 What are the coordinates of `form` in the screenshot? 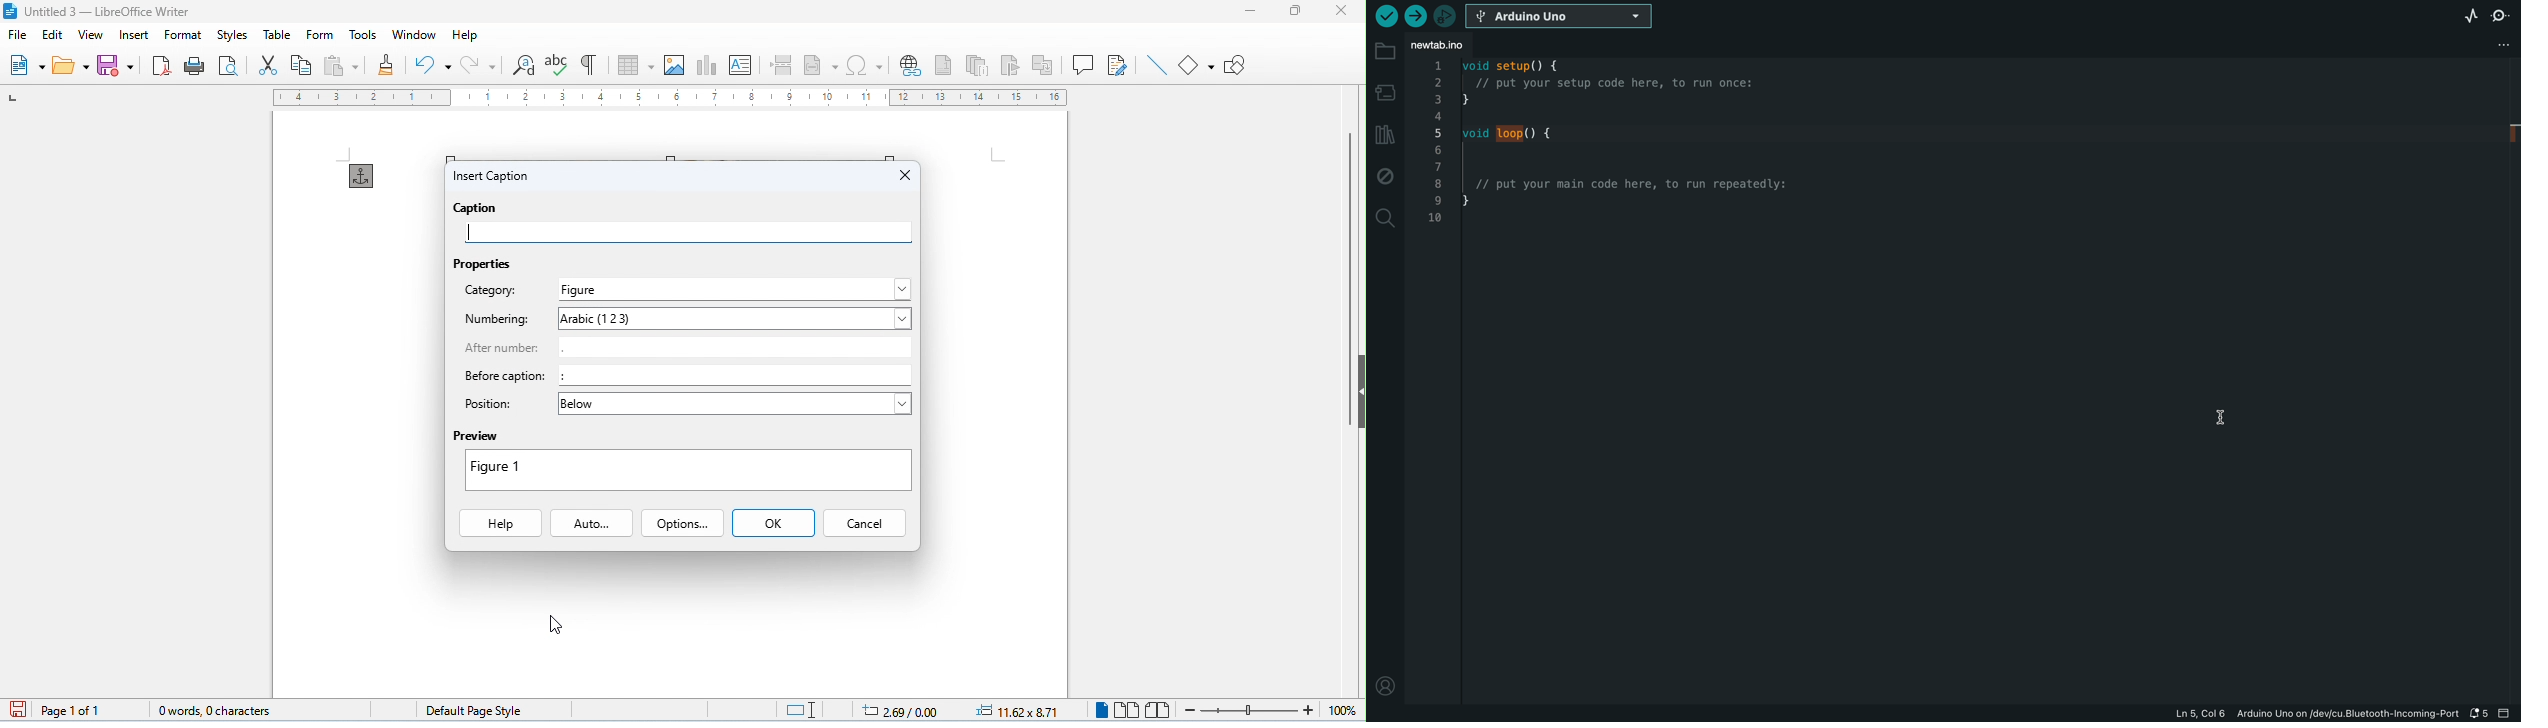 It's located at (321, 34).